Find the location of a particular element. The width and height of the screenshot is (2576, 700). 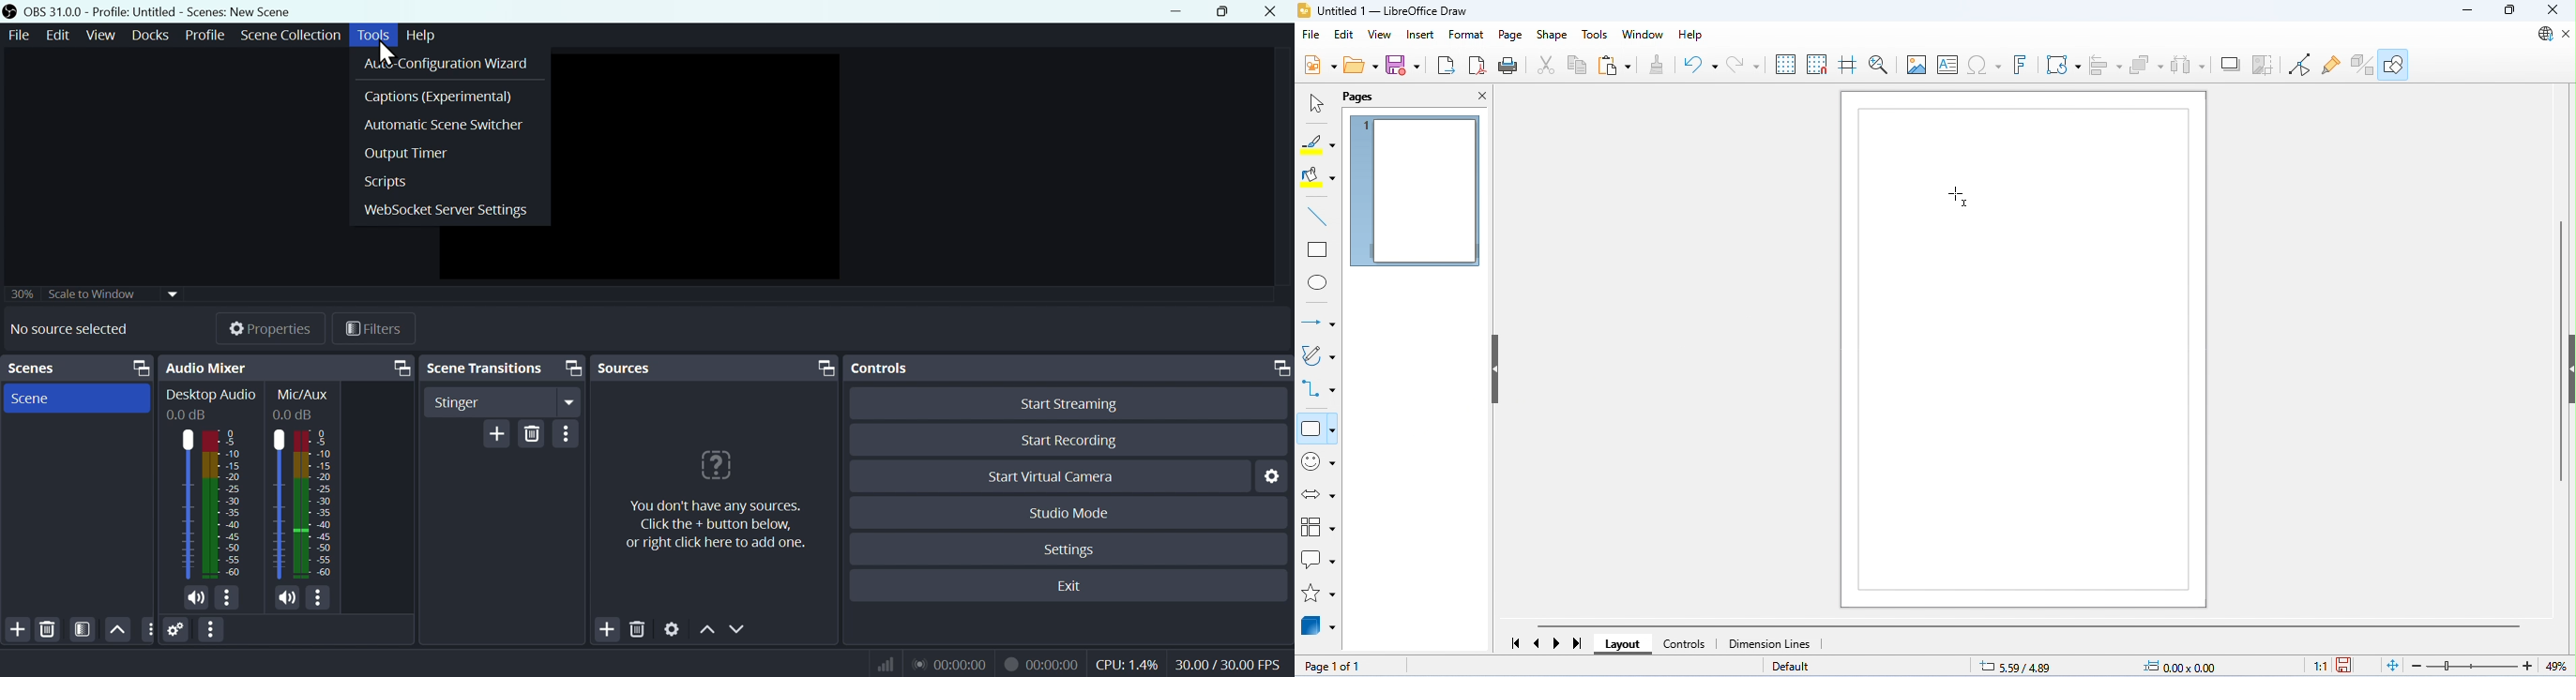

Add is located at coordinates (16, 630).